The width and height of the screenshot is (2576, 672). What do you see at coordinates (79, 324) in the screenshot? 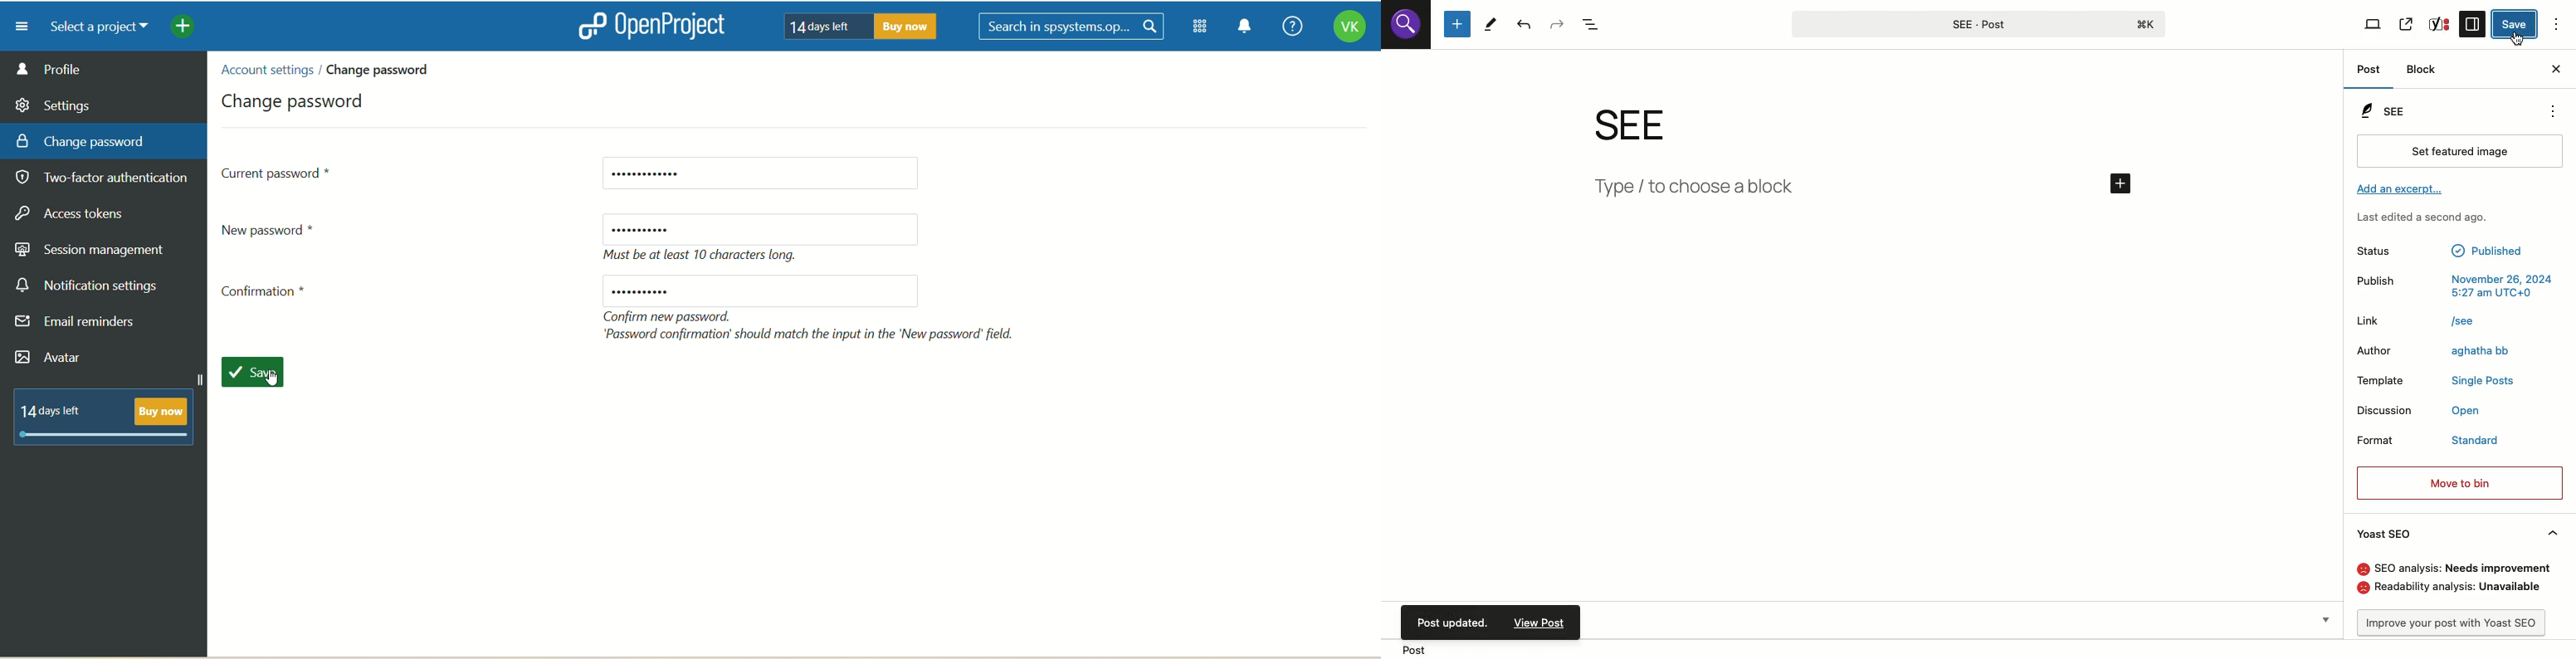
I see `email reminders` at bounding box center [79, 324].